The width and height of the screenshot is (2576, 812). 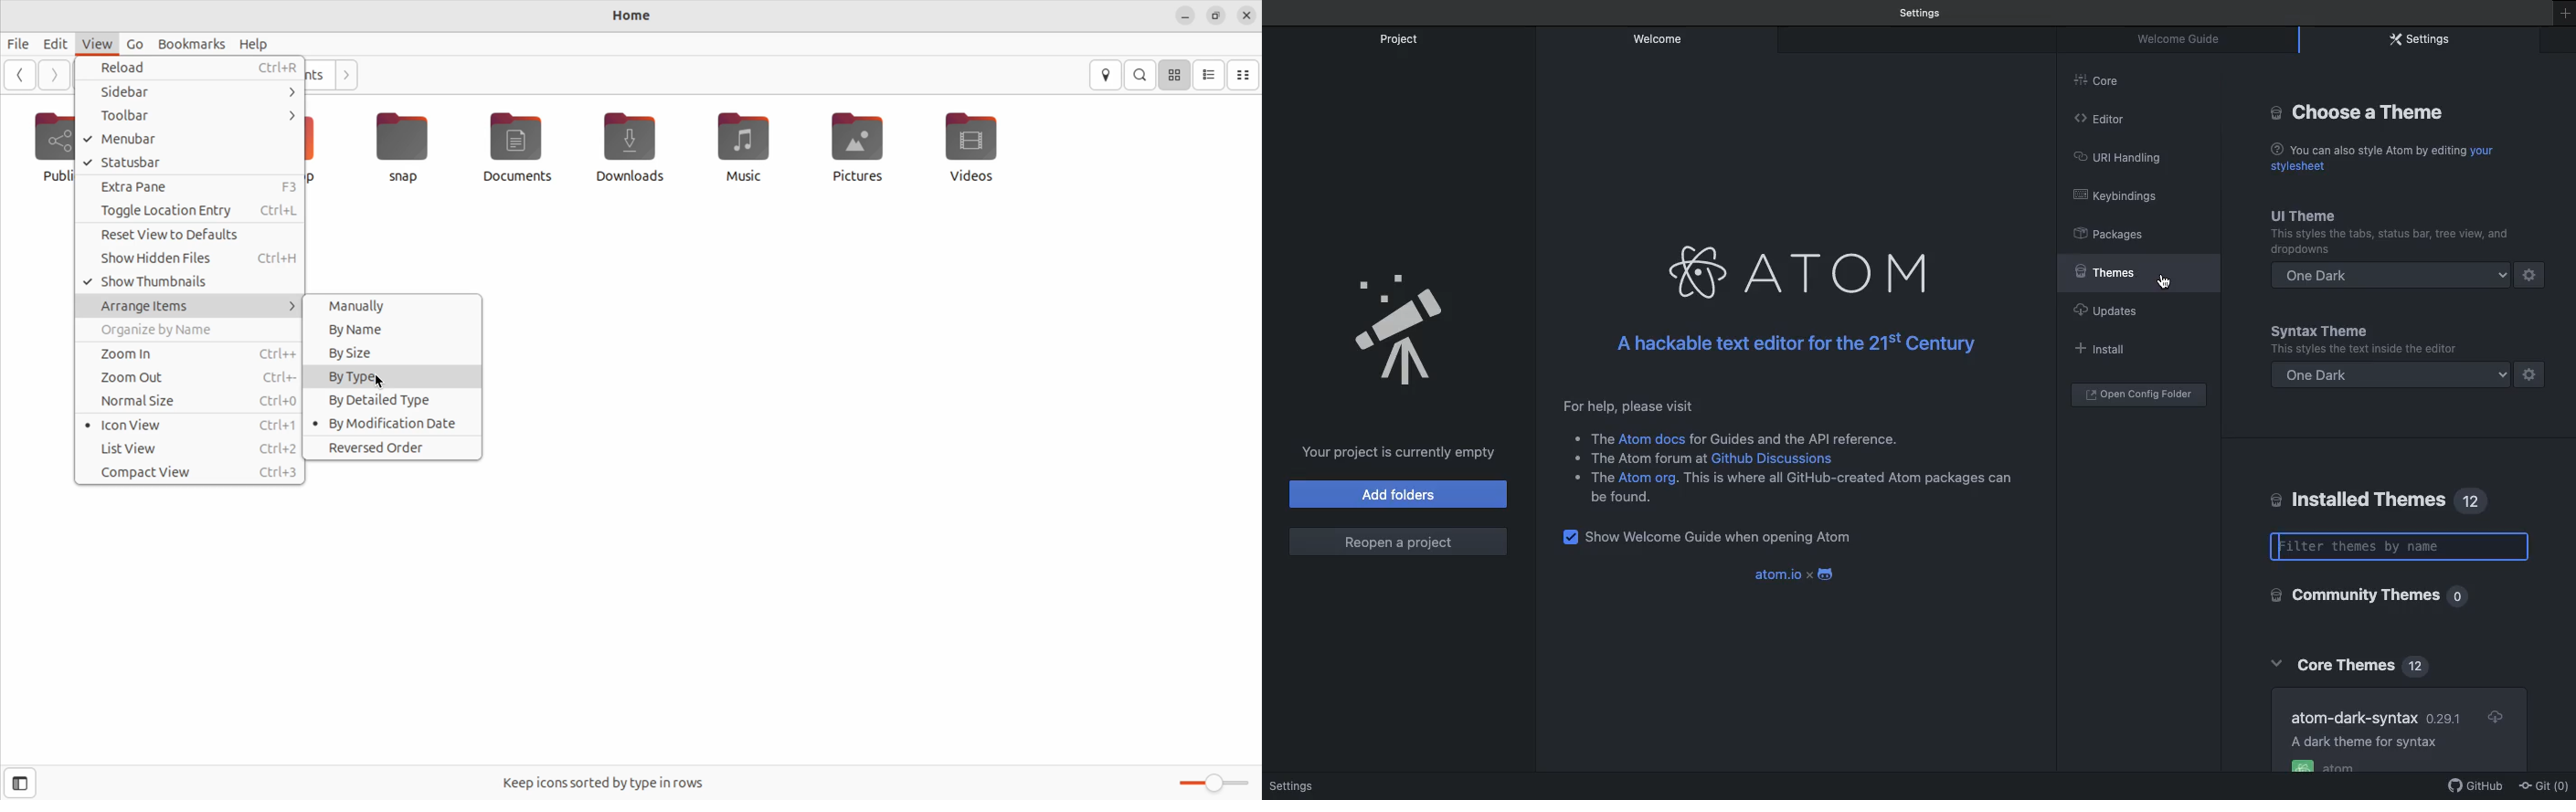 I want to click on list view, so click(x=190, y=447).